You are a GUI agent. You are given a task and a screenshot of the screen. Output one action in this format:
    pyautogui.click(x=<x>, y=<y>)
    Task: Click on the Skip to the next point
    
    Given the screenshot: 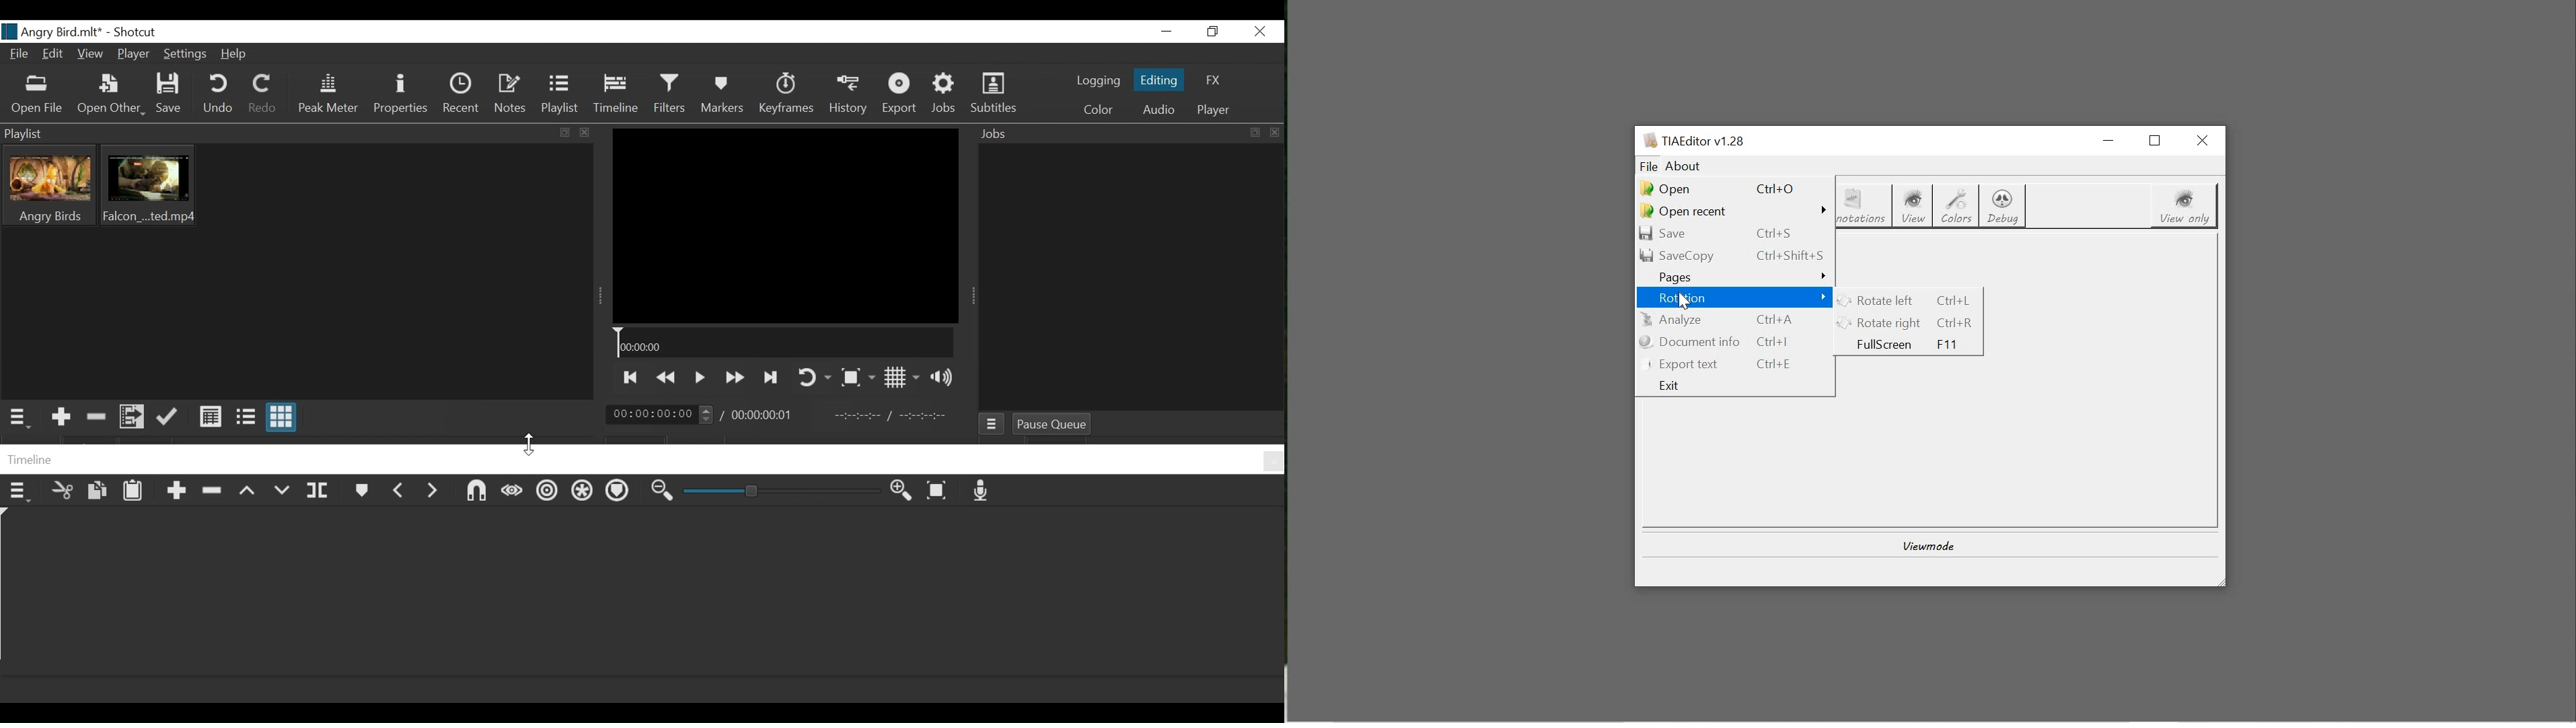 What is the action you would take?
    pyautogui.click(x=771, y=376)
    